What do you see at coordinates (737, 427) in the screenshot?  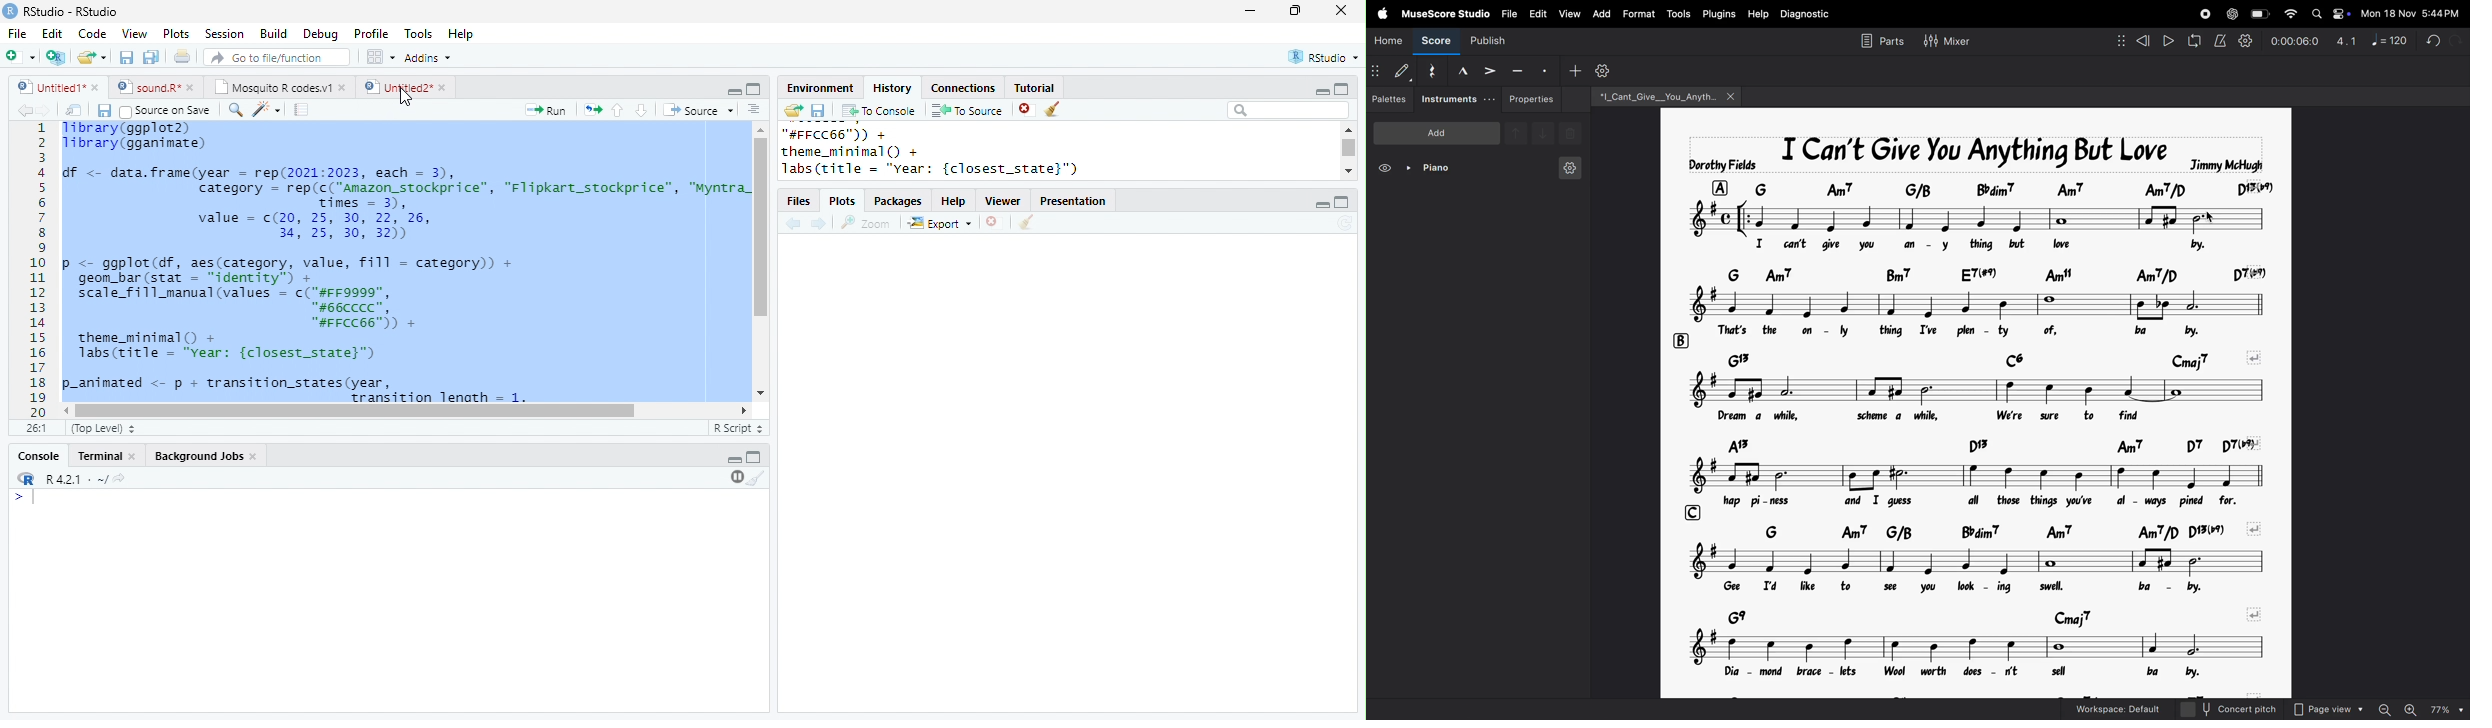 I see `R Script` at bounding box center [737, 427].